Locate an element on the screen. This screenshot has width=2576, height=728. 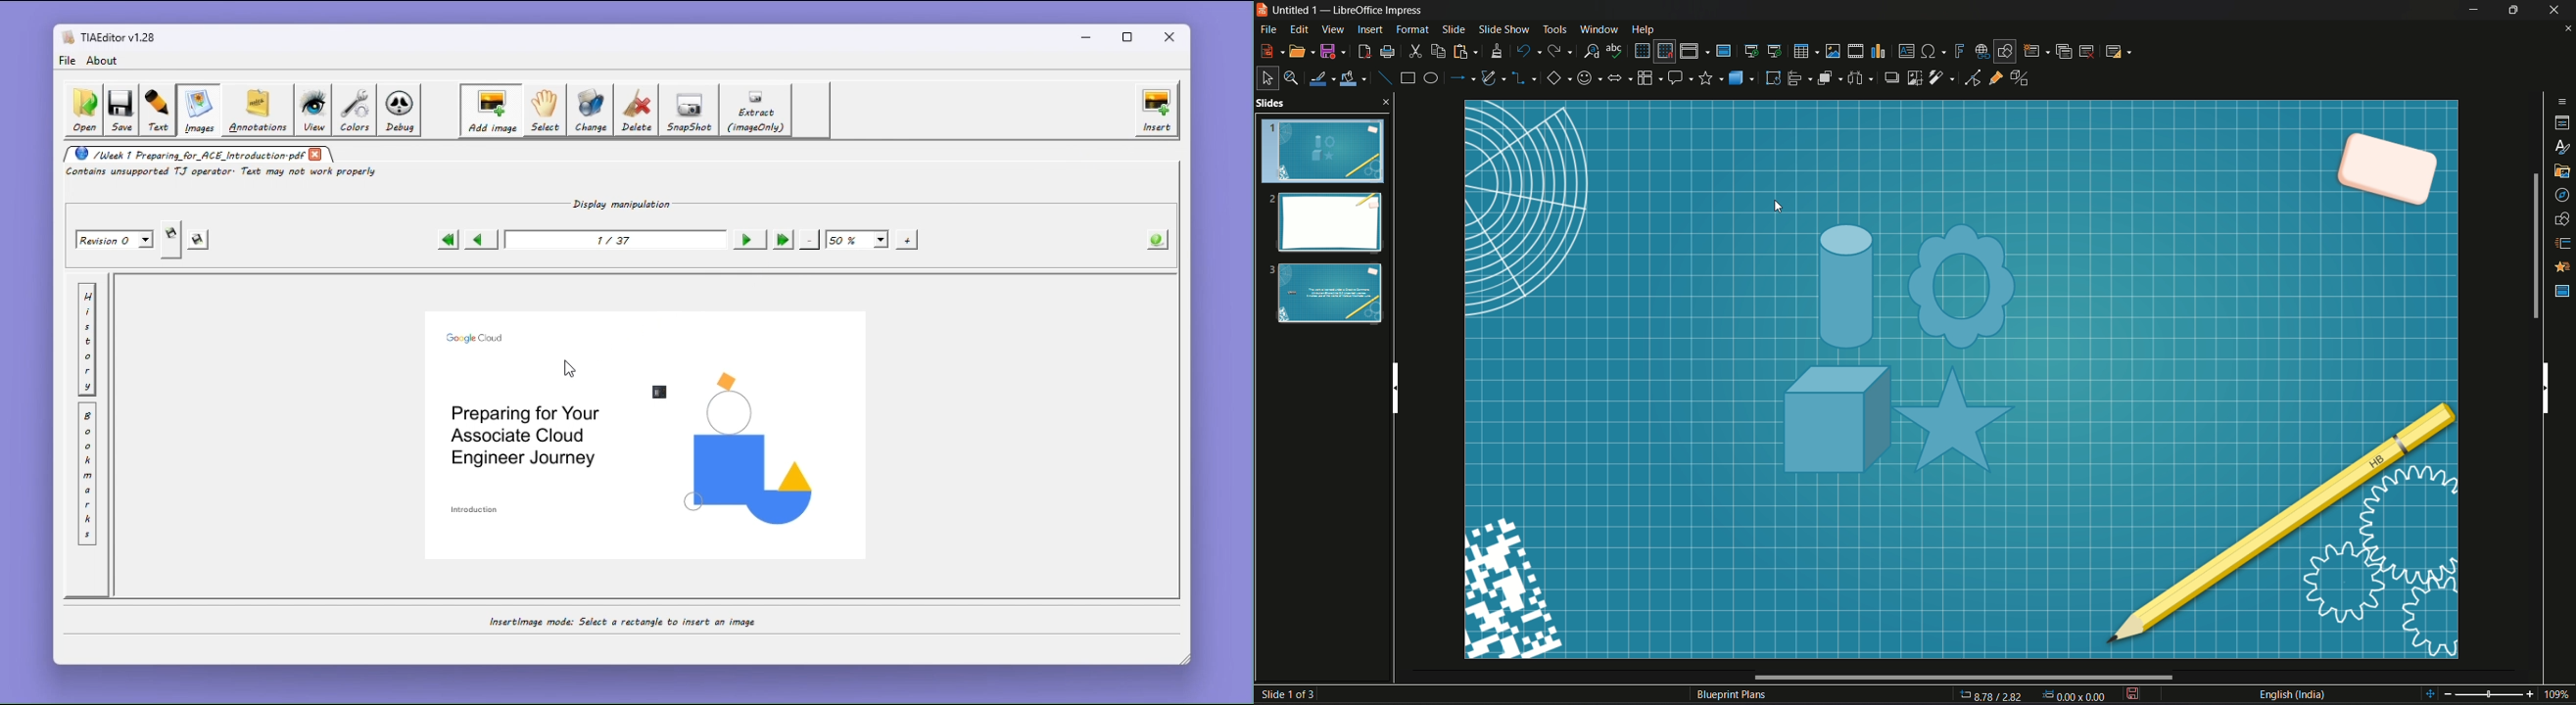
Help is located at coordinates (1644, 30).